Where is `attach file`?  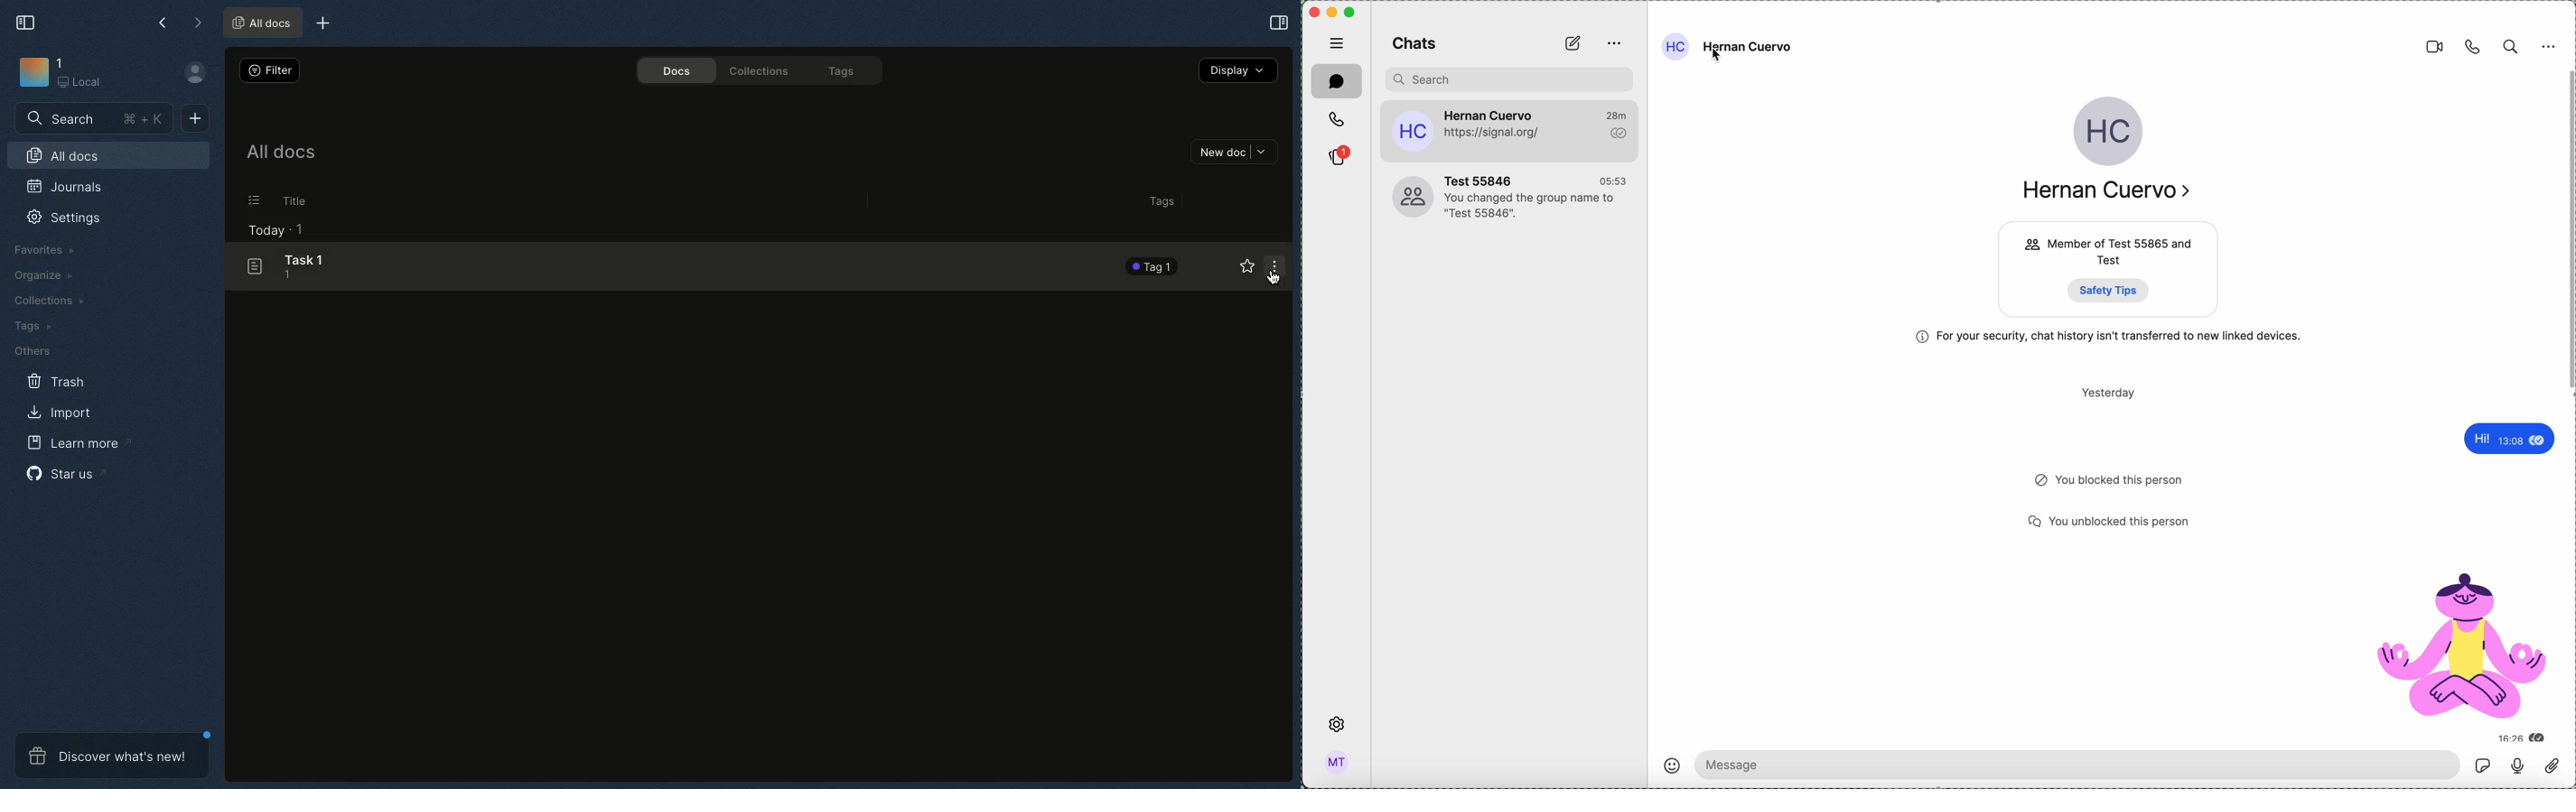 attach file is located at coordinates (2553, 767).